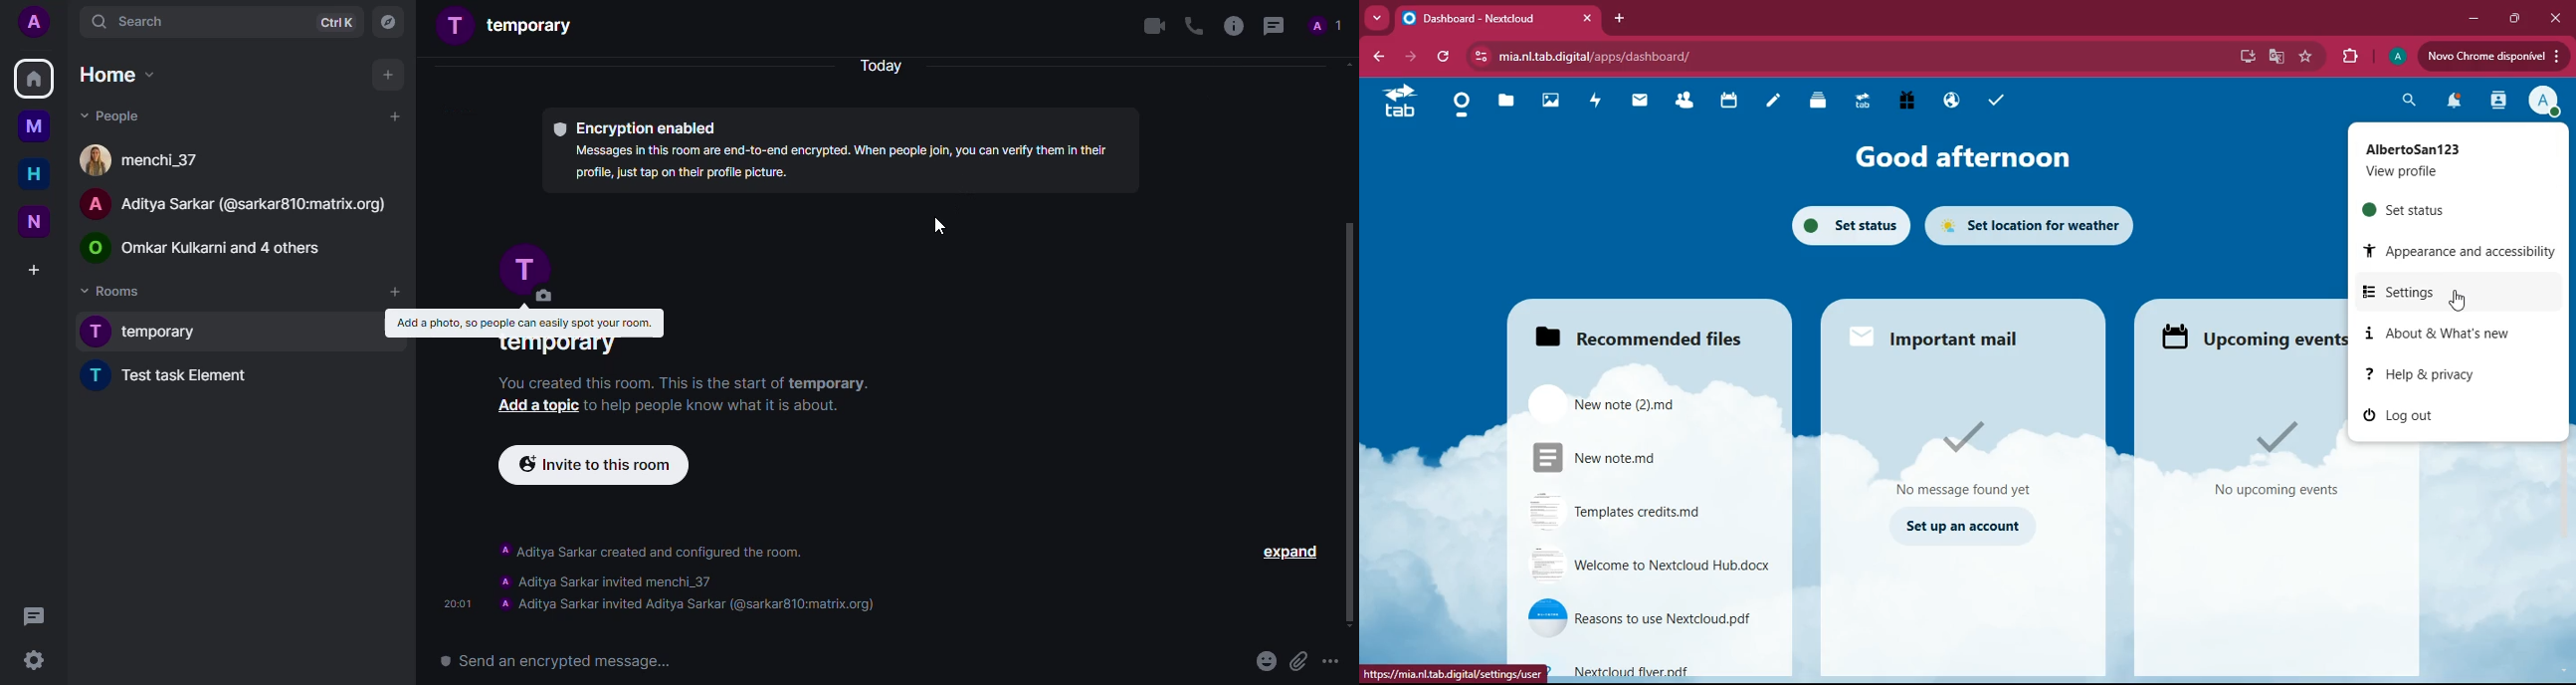 This screenshot has width=2576, height=700. I want to click on activity, so click(1601, 104).